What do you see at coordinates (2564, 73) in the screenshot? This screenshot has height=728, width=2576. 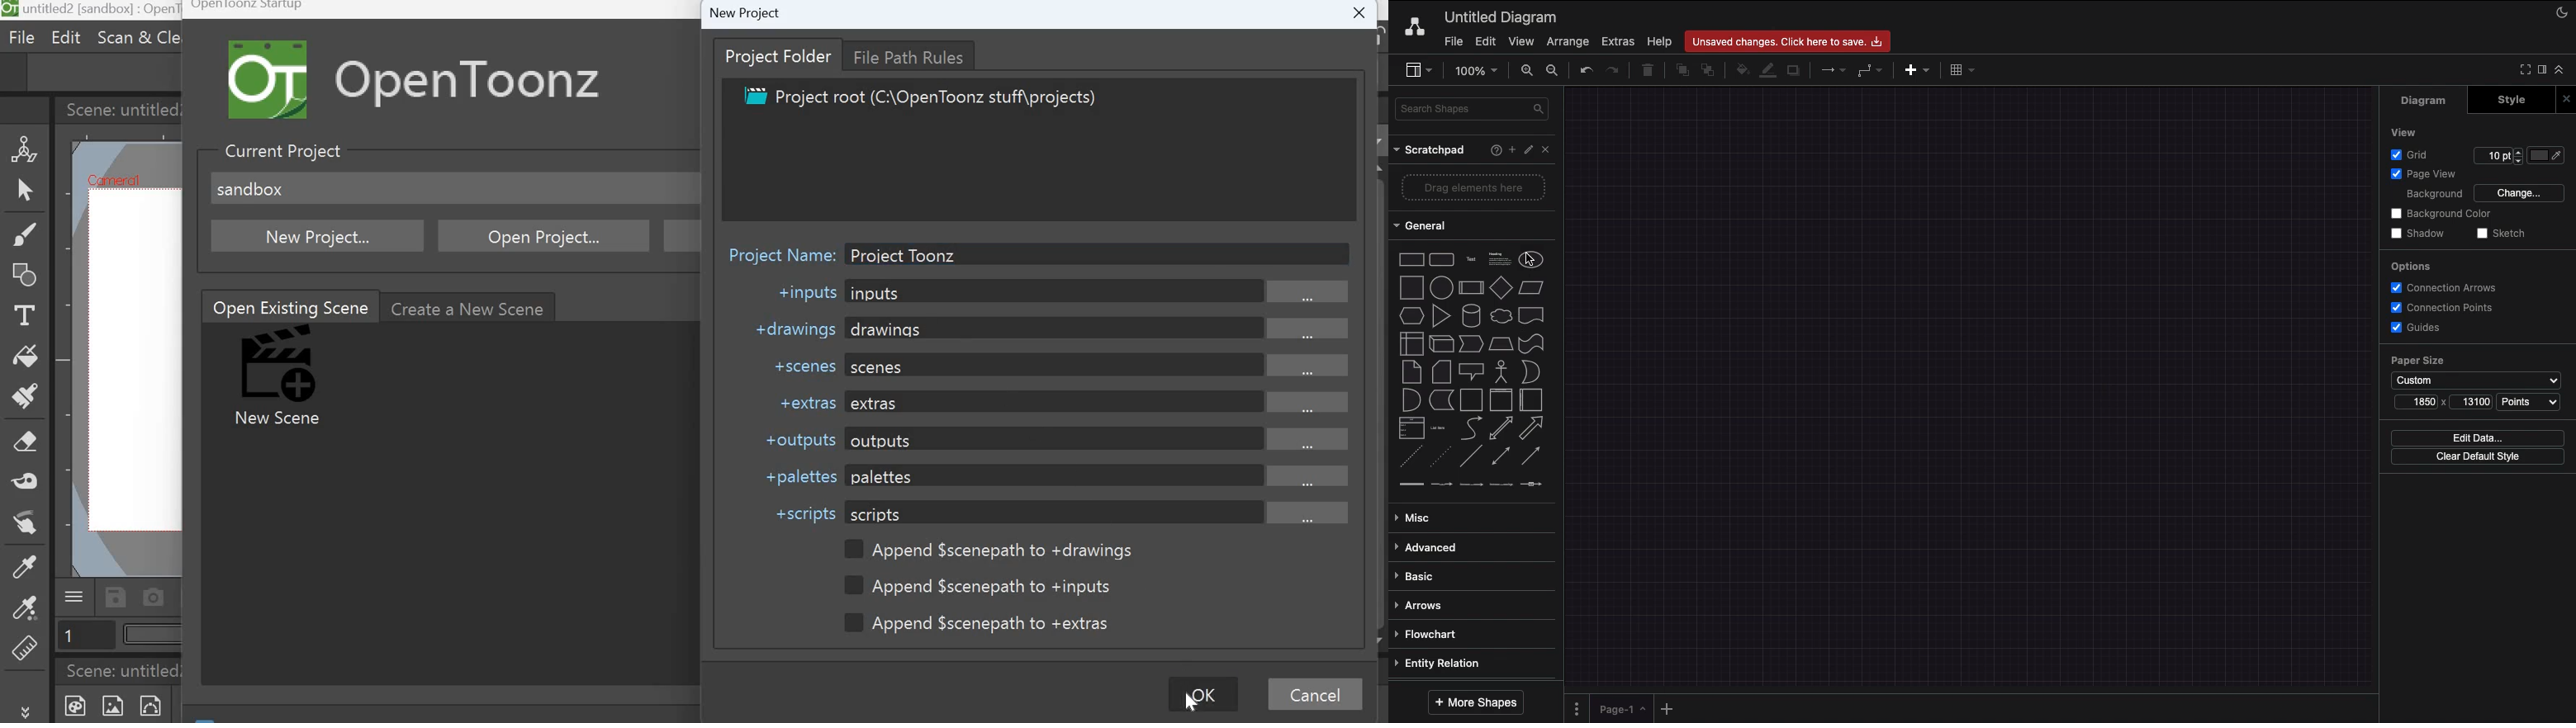 I see `Collapse expand` at bounding box center [2564, 73].